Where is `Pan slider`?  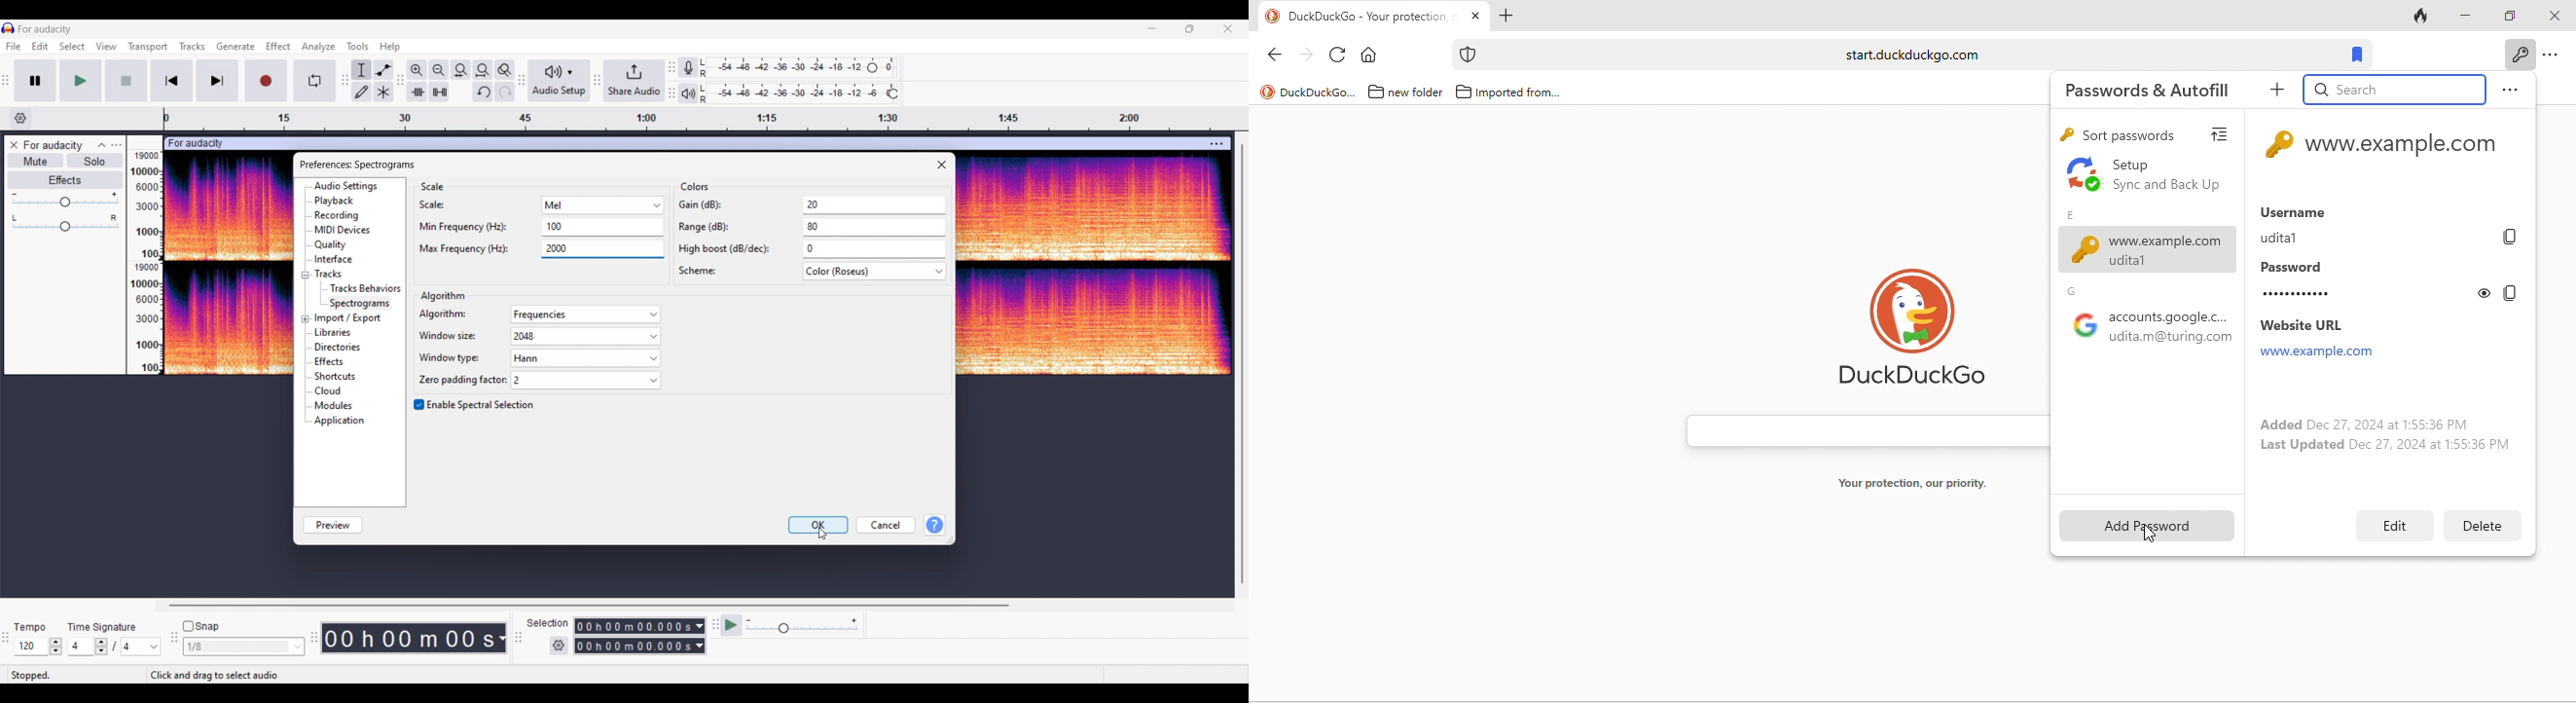 Pan slider is located at coordinates (65, 223).